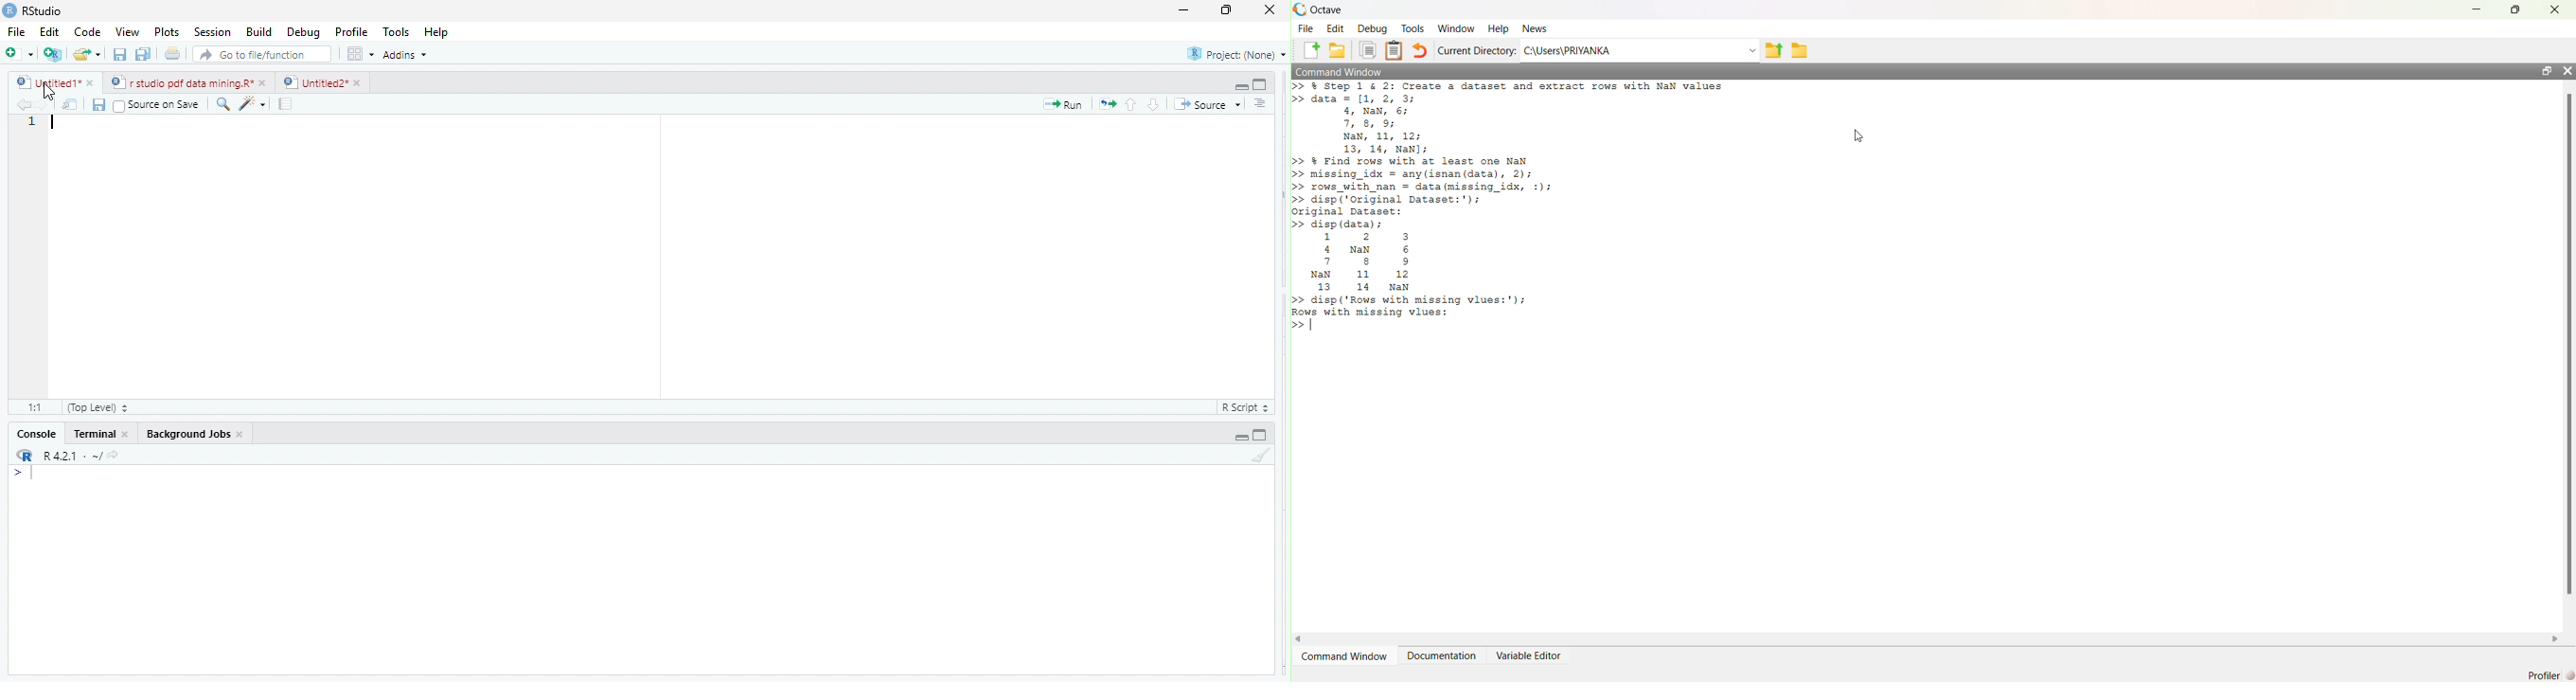 The height and width of the screenshot is (700, 2576). I want to click on ‘Session, so click(211, 32).